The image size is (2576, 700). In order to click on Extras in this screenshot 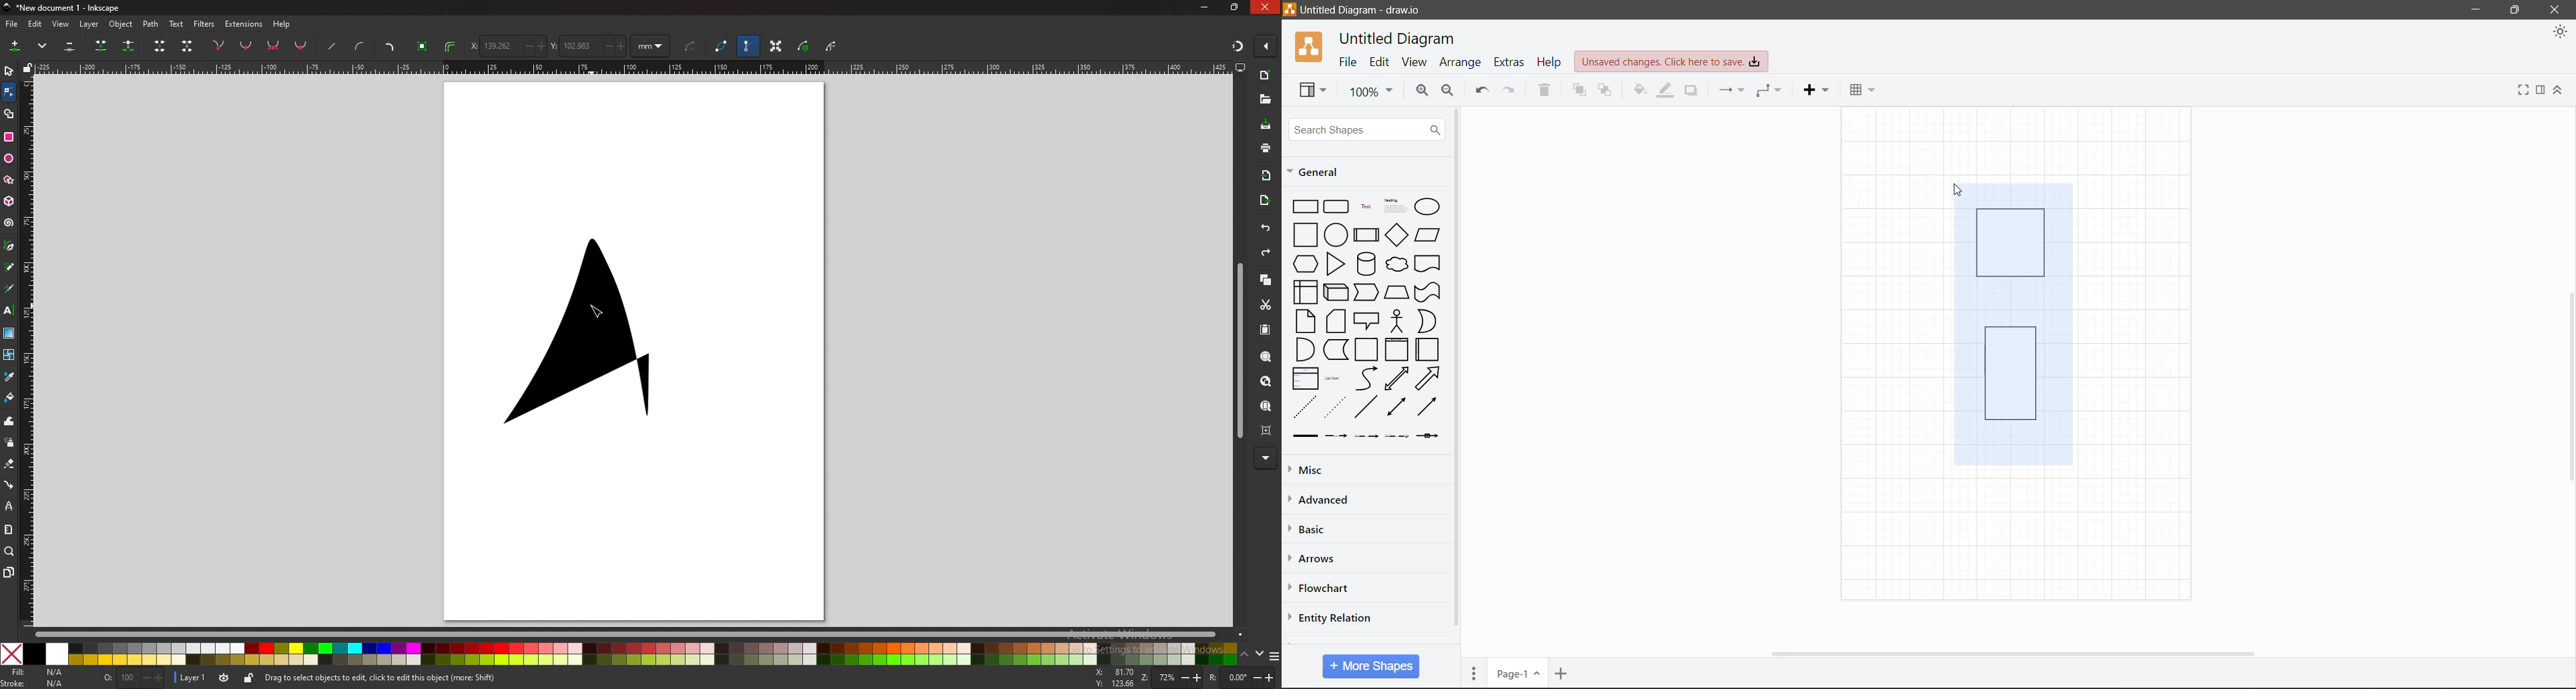, I will do `click(1509, 62)`.